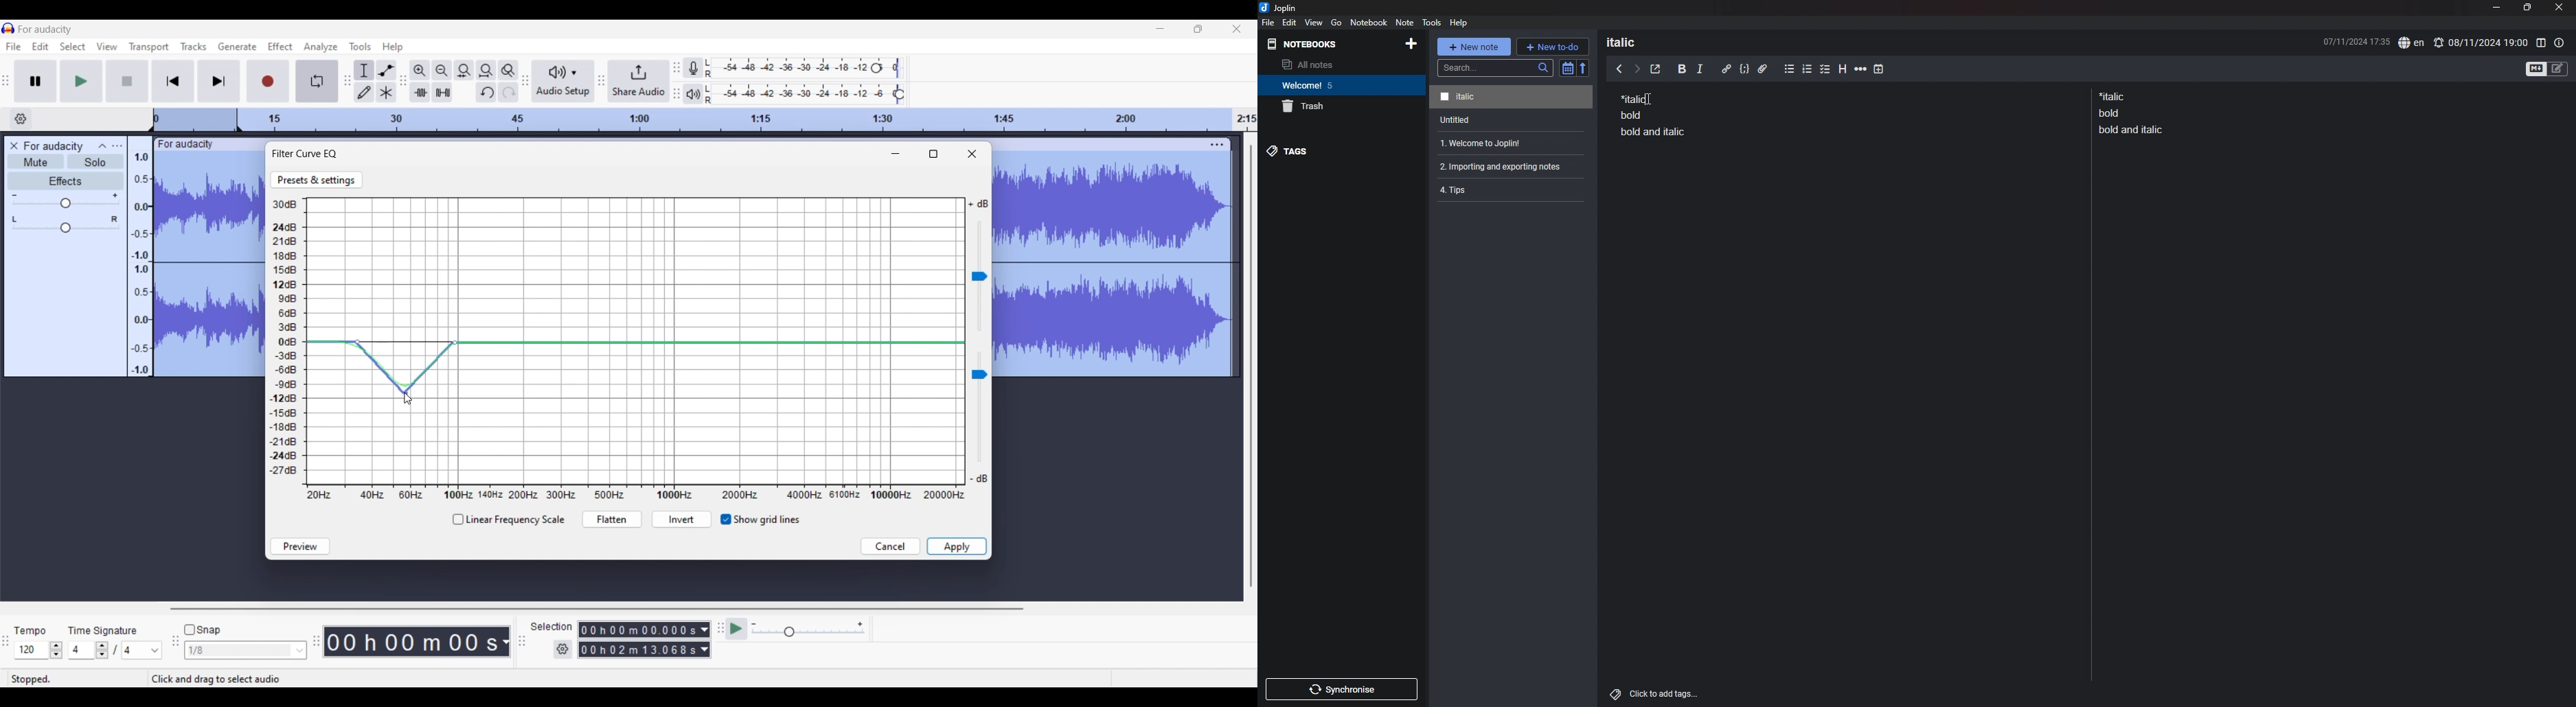 The height and width of the screenshot is (728, 2576). Describe the element at coordinates (979, 408) in the screenshot. I see `Chnage sound` at that location.